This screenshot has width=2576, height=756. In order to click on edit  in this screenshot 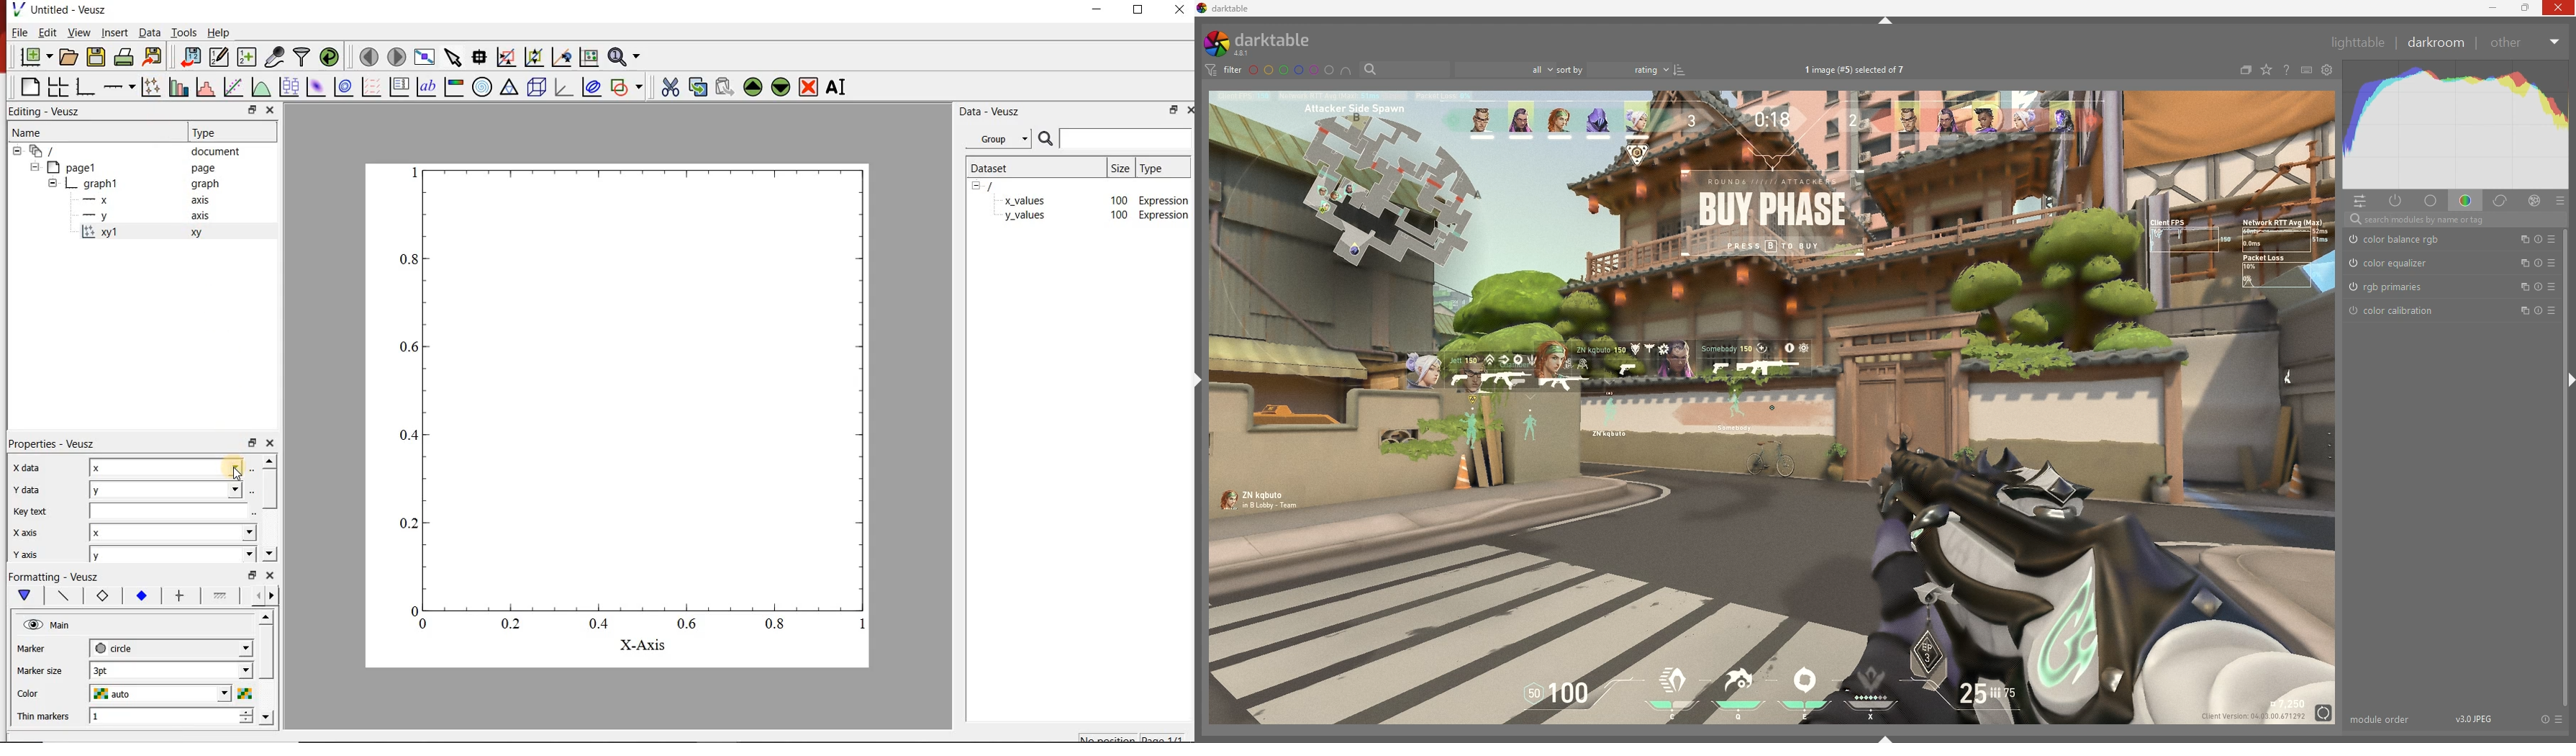, I will do `click(49, 32)`.